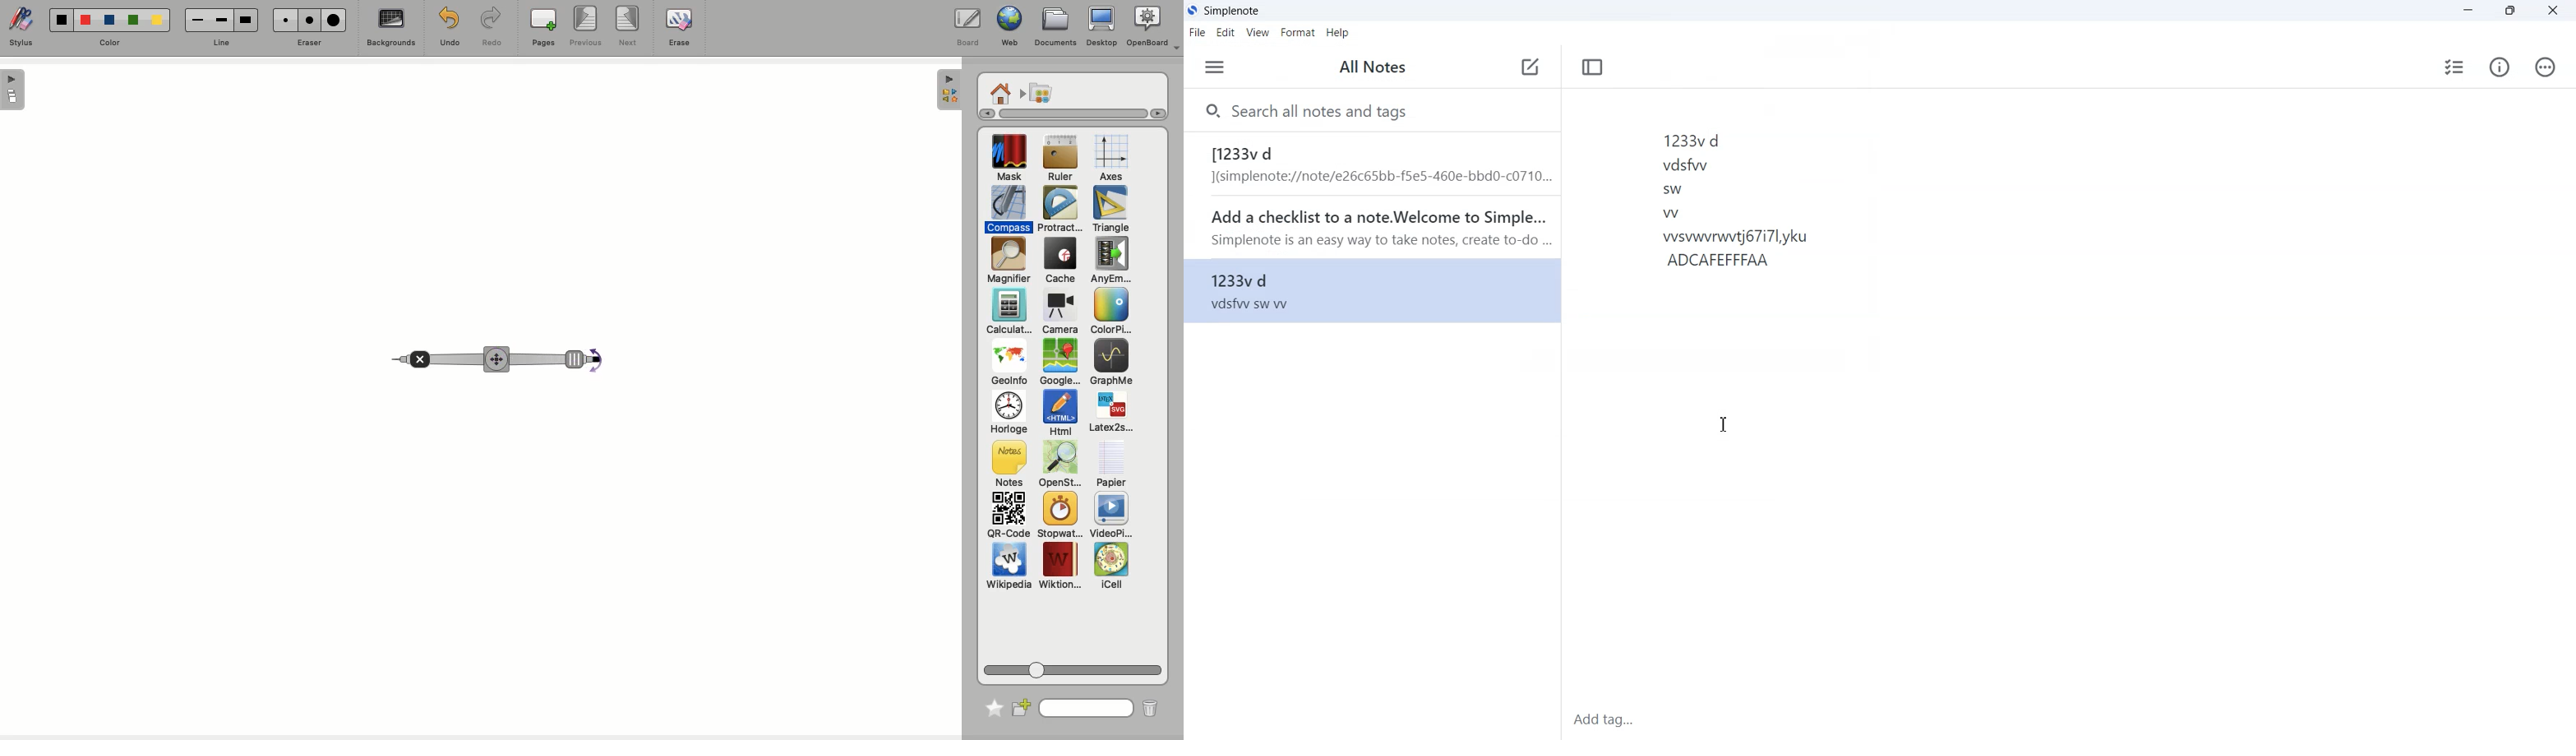 This screenshot has height=756, width=2576. What do you see at coordinates (309, 20) in the screenshot?
I see `eraser2` at bounding box center [309, 20].